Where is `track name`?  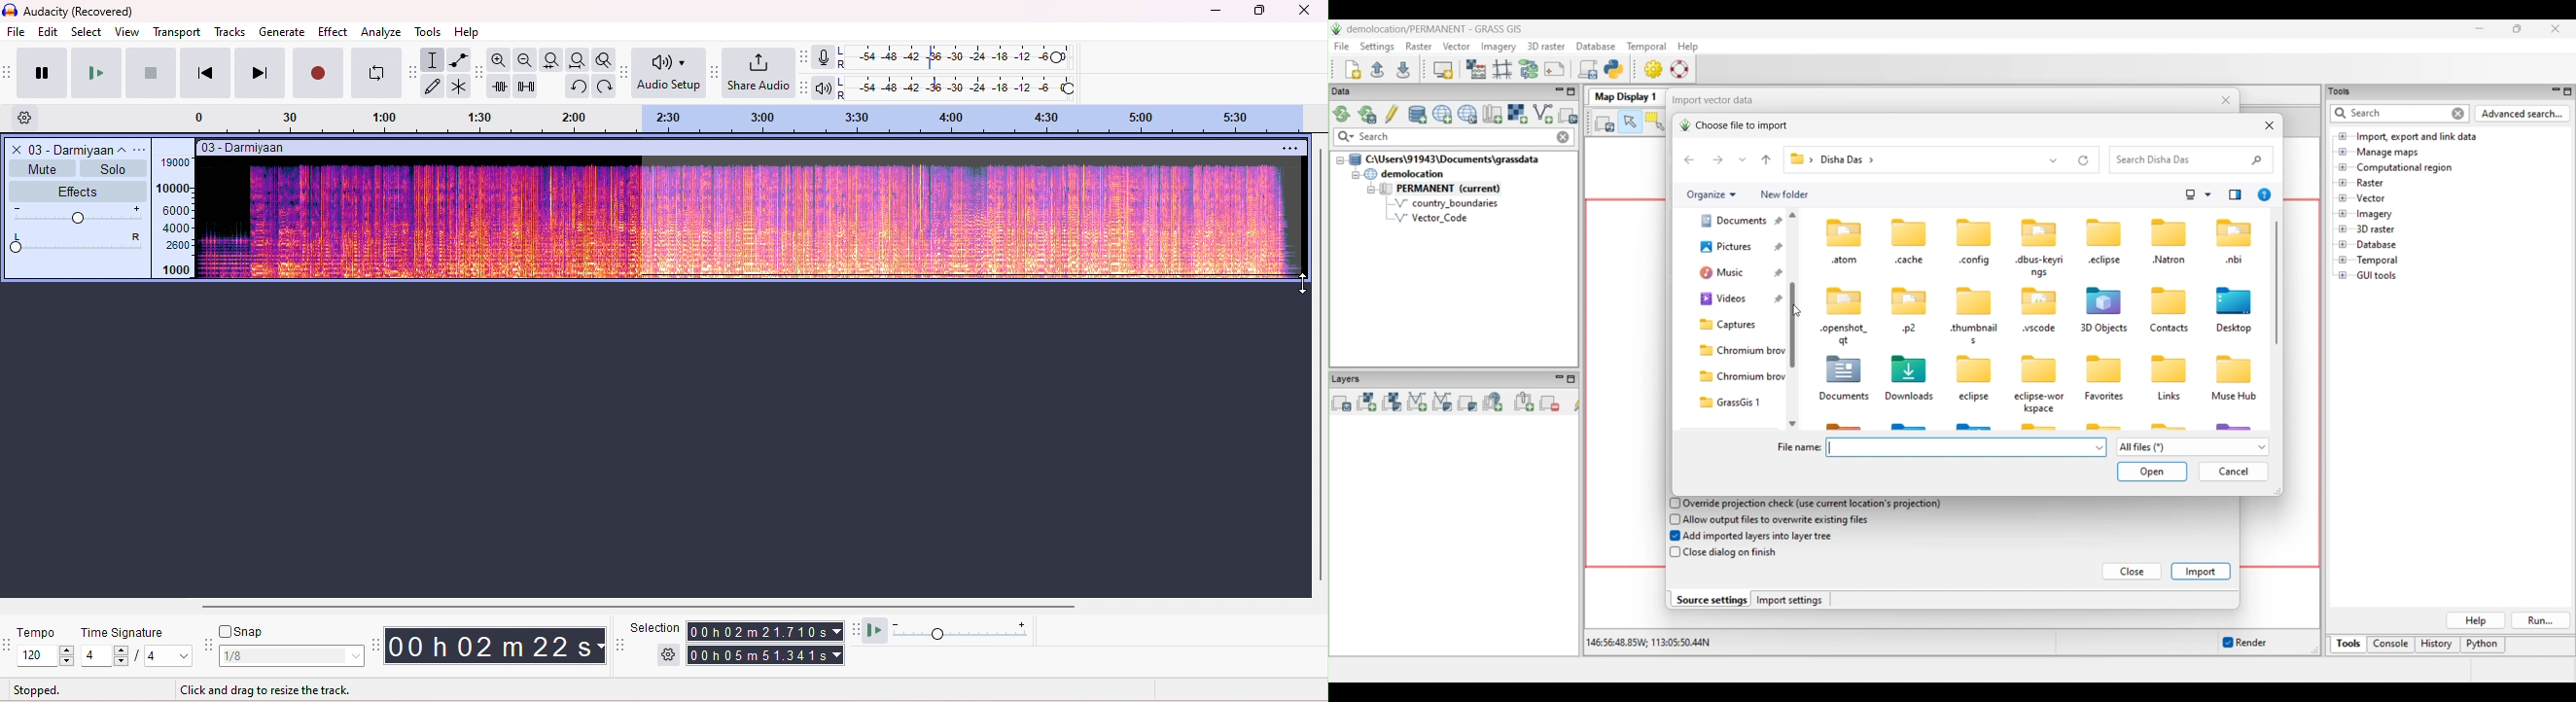
track name is located at coordinates (80, 149).